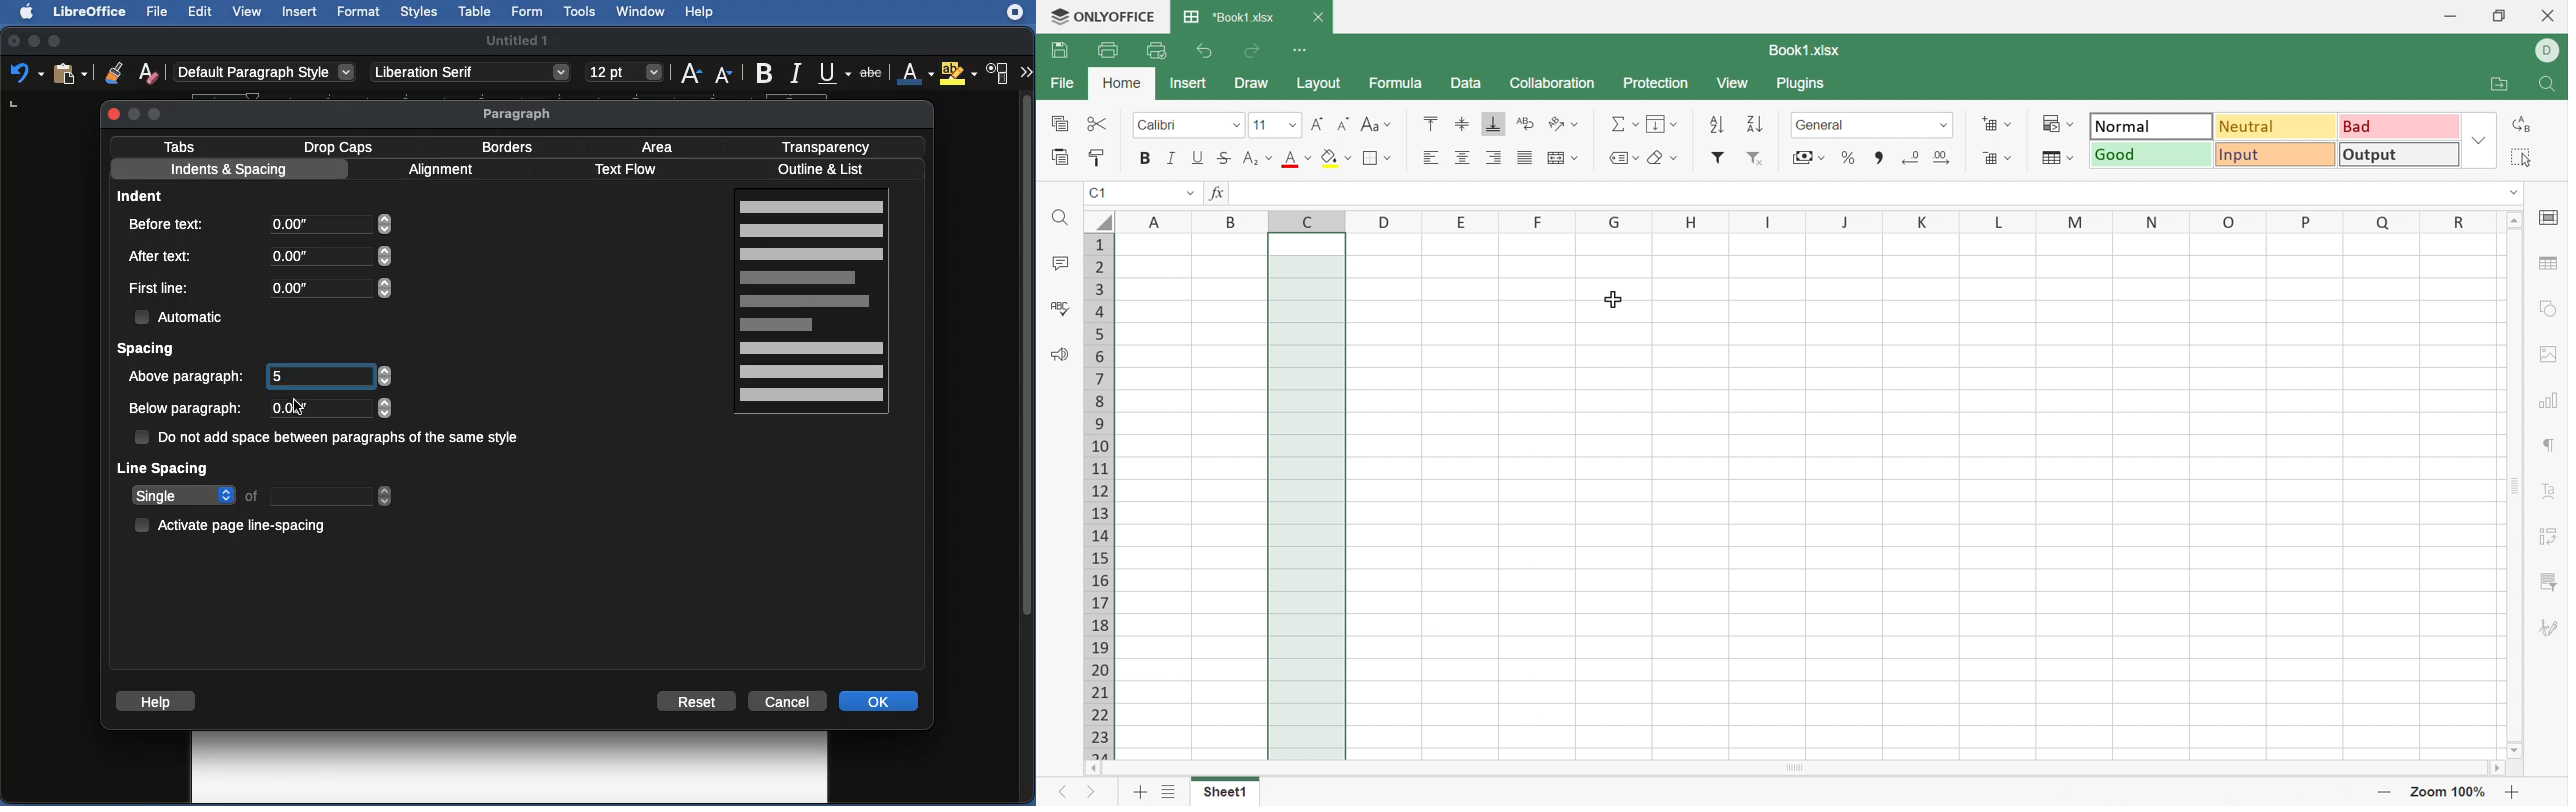 The width and height of the screenshot is (2576, 812). Describe the element at coordinates (2547, 15) in the screenshot. I see `Close` at that location.